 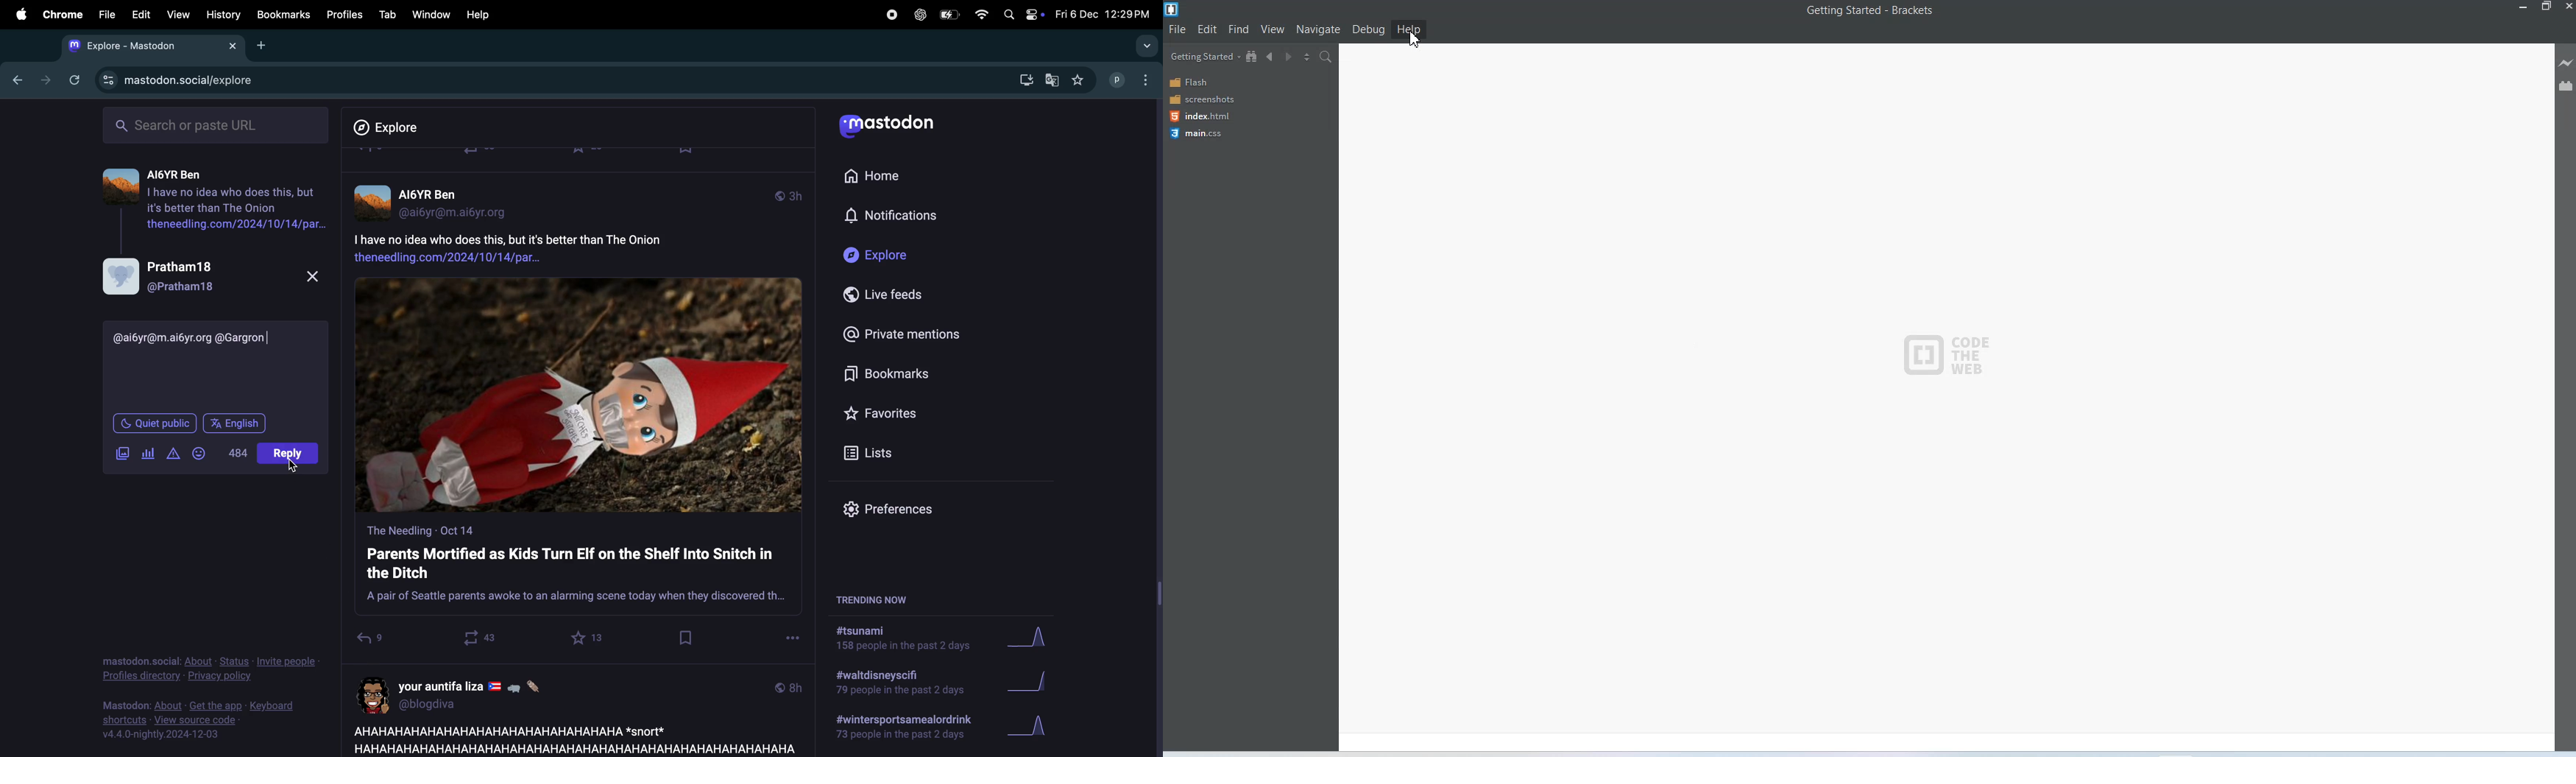 What do you see at coordinates (1078, 80) in the screenshot?
I see `favourites` at bounding box center [1078, 80].